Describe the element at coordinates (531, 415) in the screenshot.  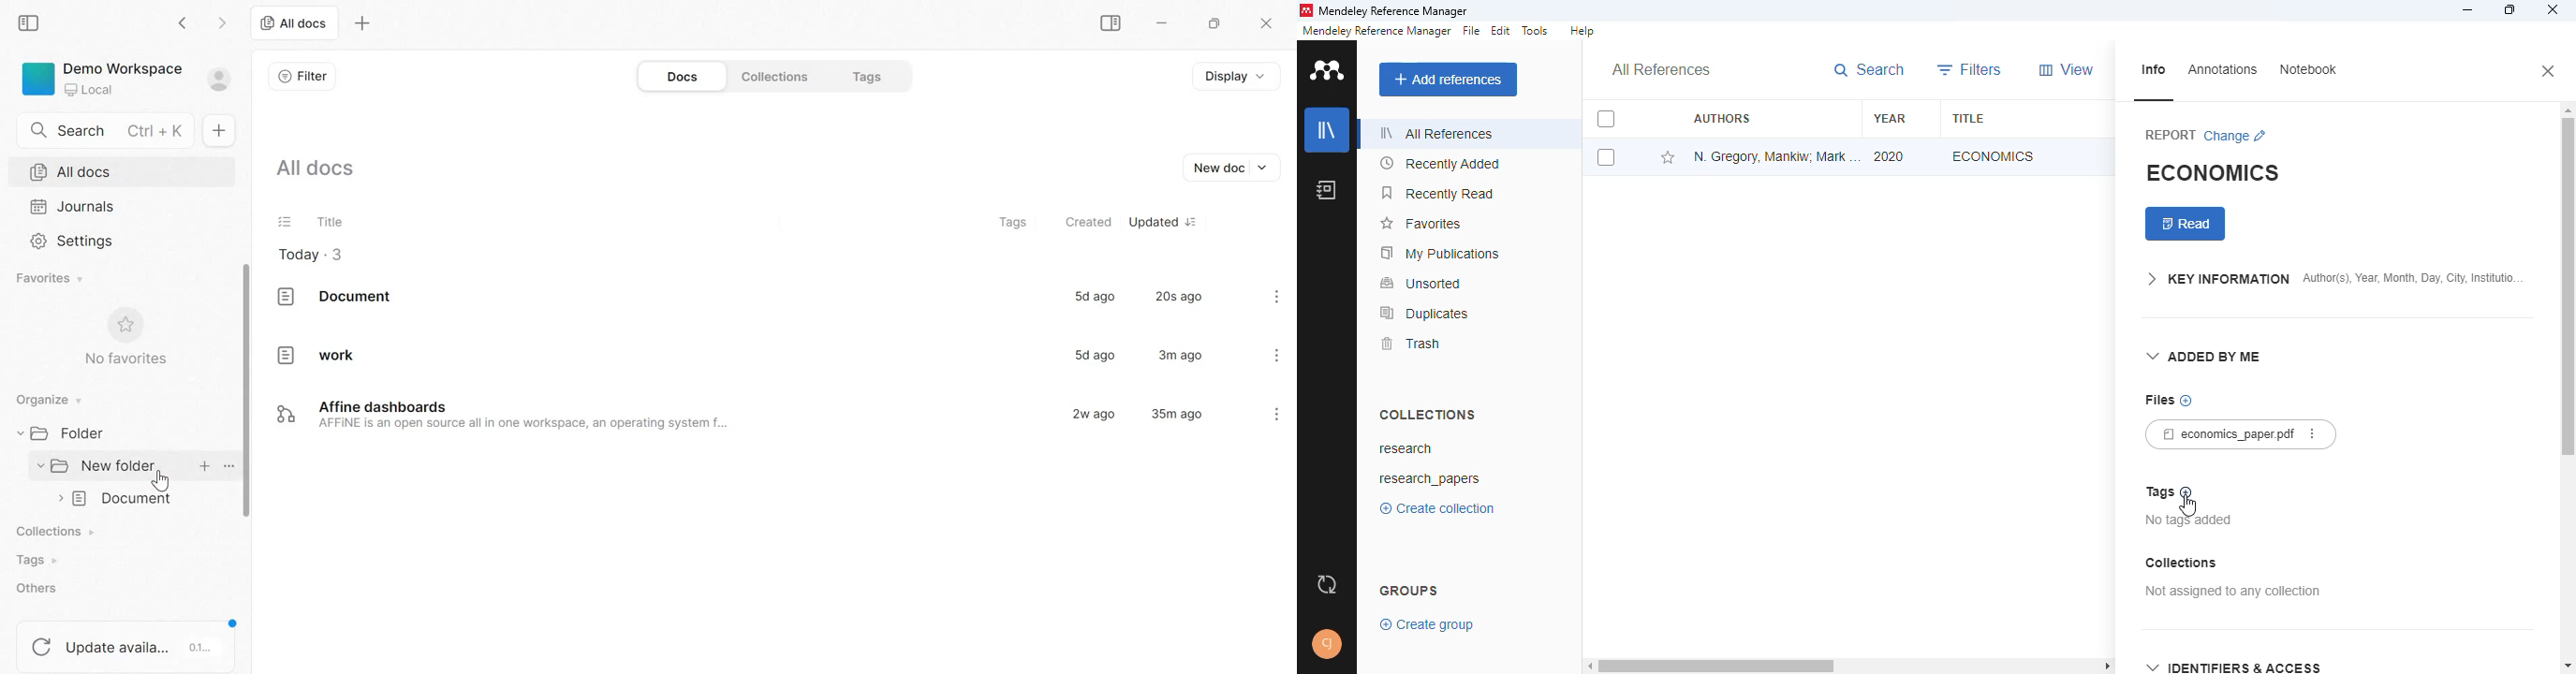
I see `Affine dashboards` at that location.